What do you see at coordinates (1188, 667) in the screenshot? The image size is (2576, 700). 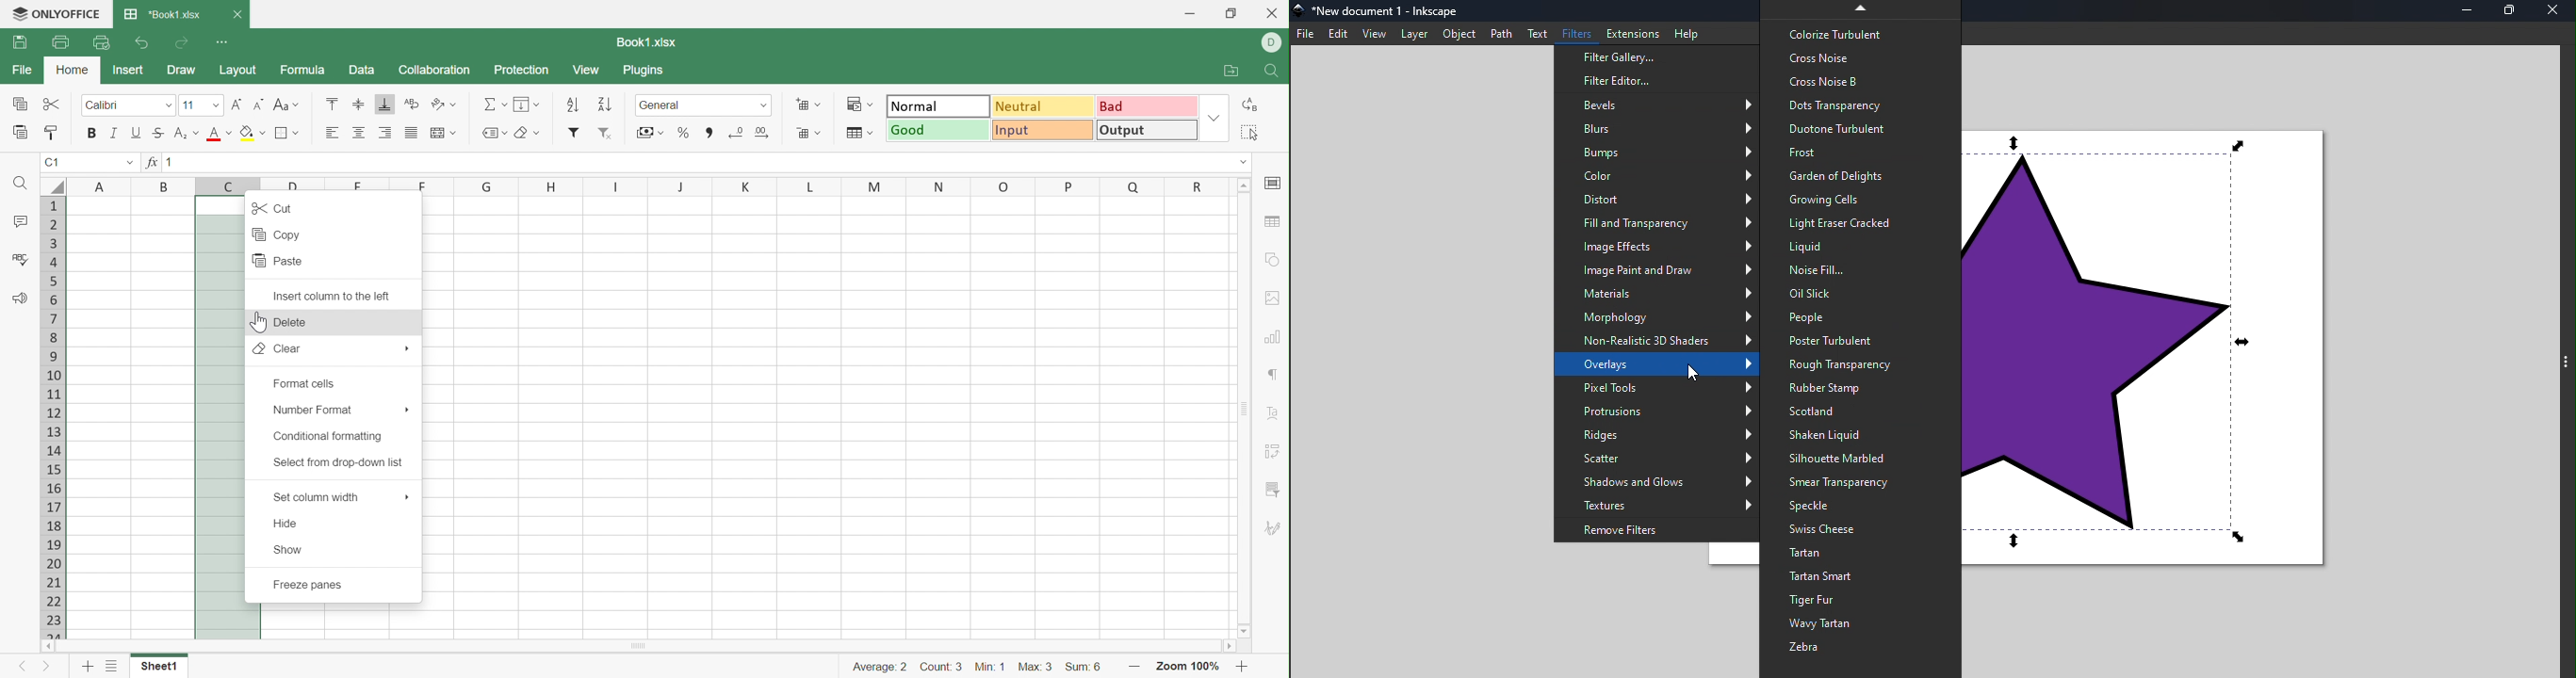 I see `Zoom 100%` at bounding box center [1188, 667].